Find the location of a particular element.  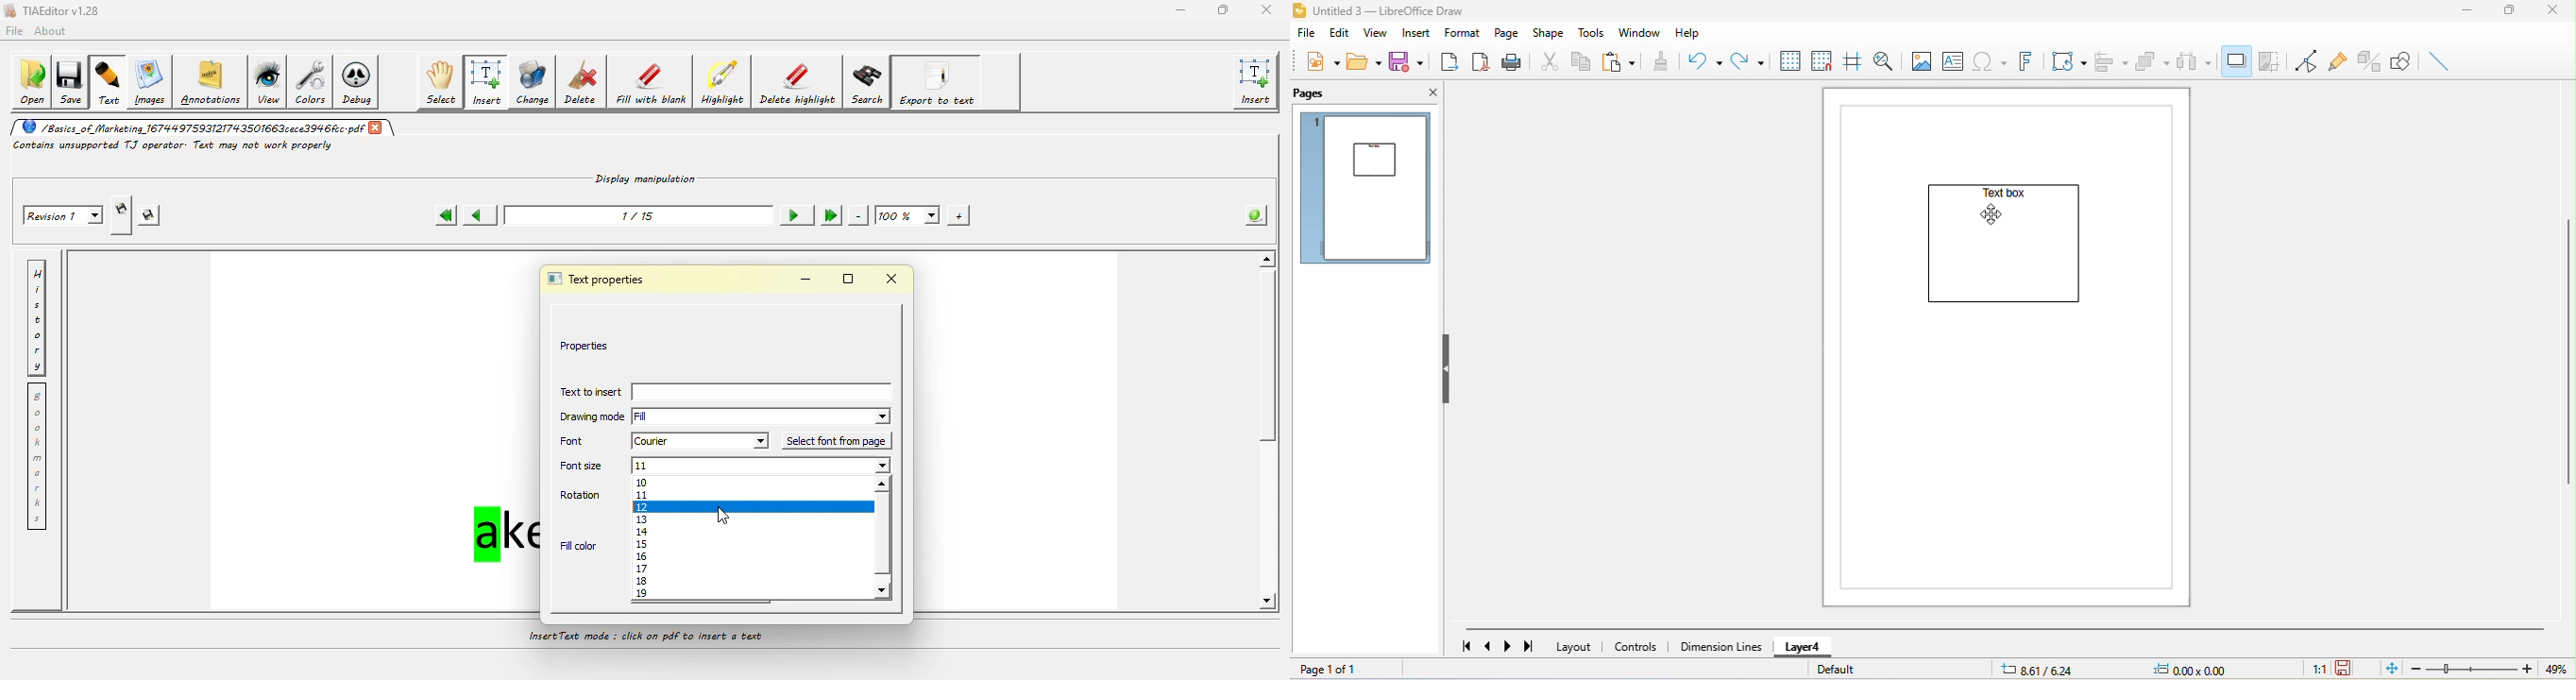

shadow is located at coordinates (2236, 59).